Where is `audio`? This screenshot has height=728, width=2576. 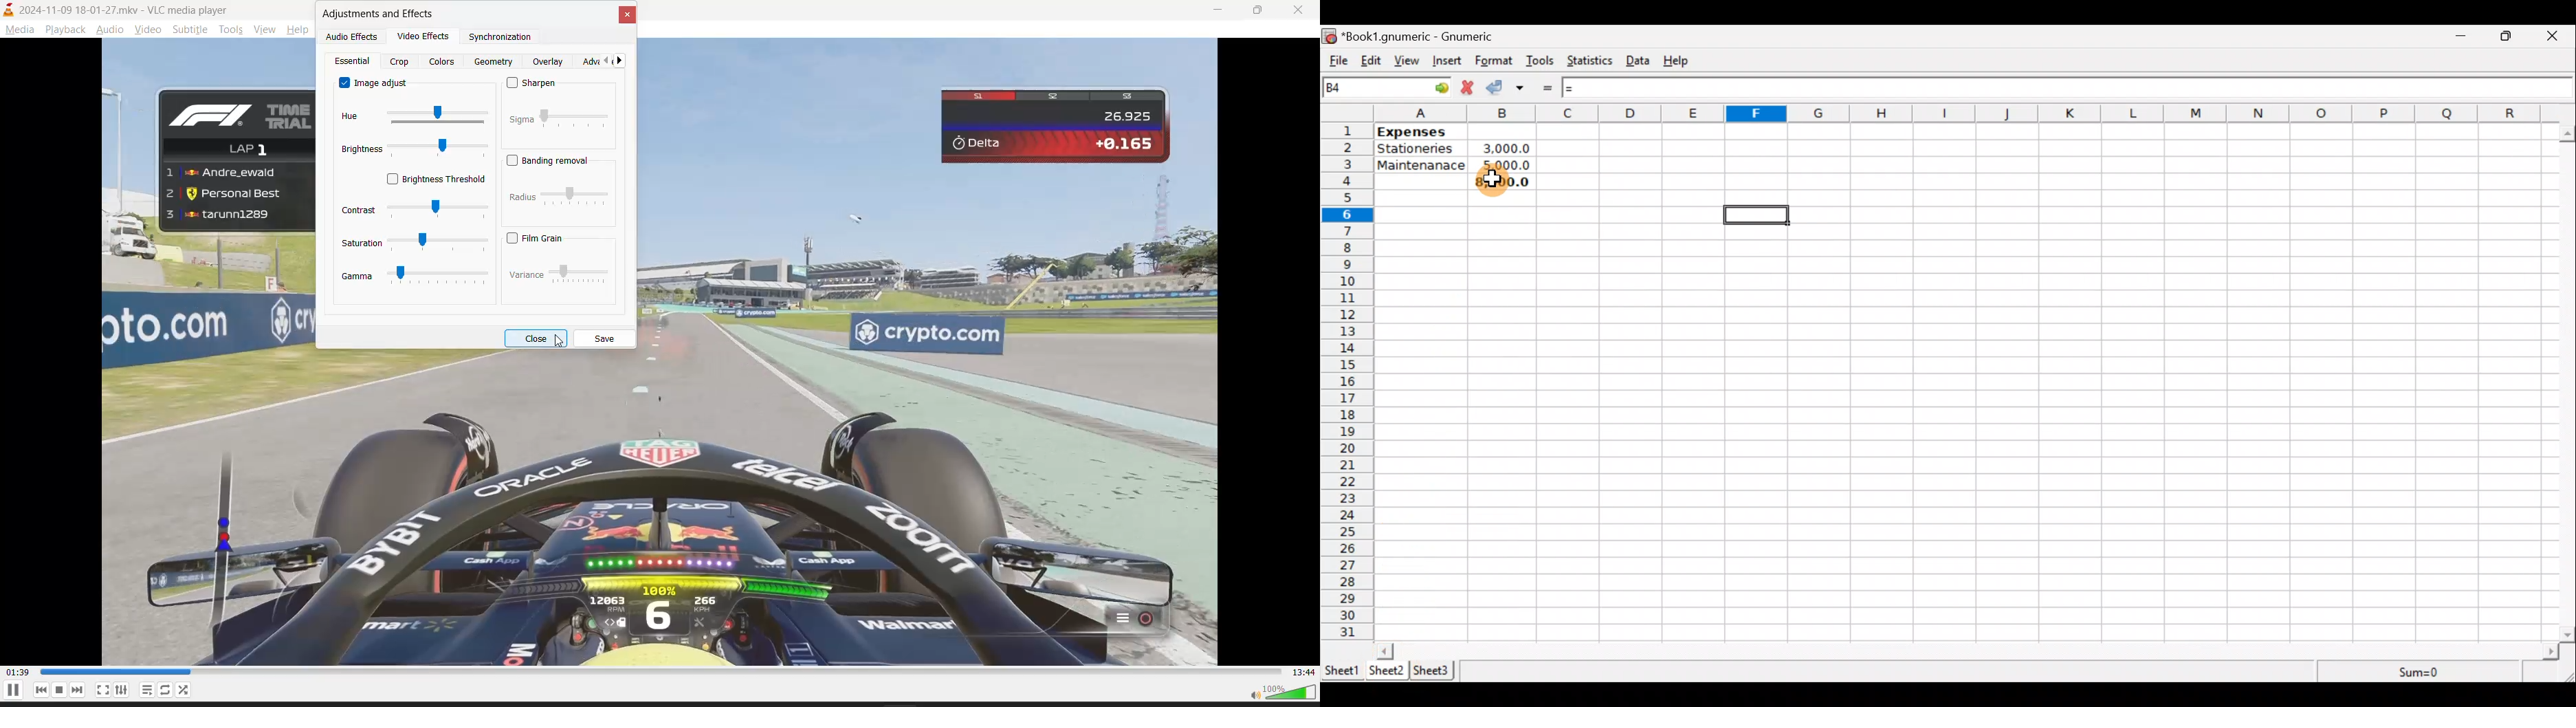 audio is located at coordinates (111, 28).